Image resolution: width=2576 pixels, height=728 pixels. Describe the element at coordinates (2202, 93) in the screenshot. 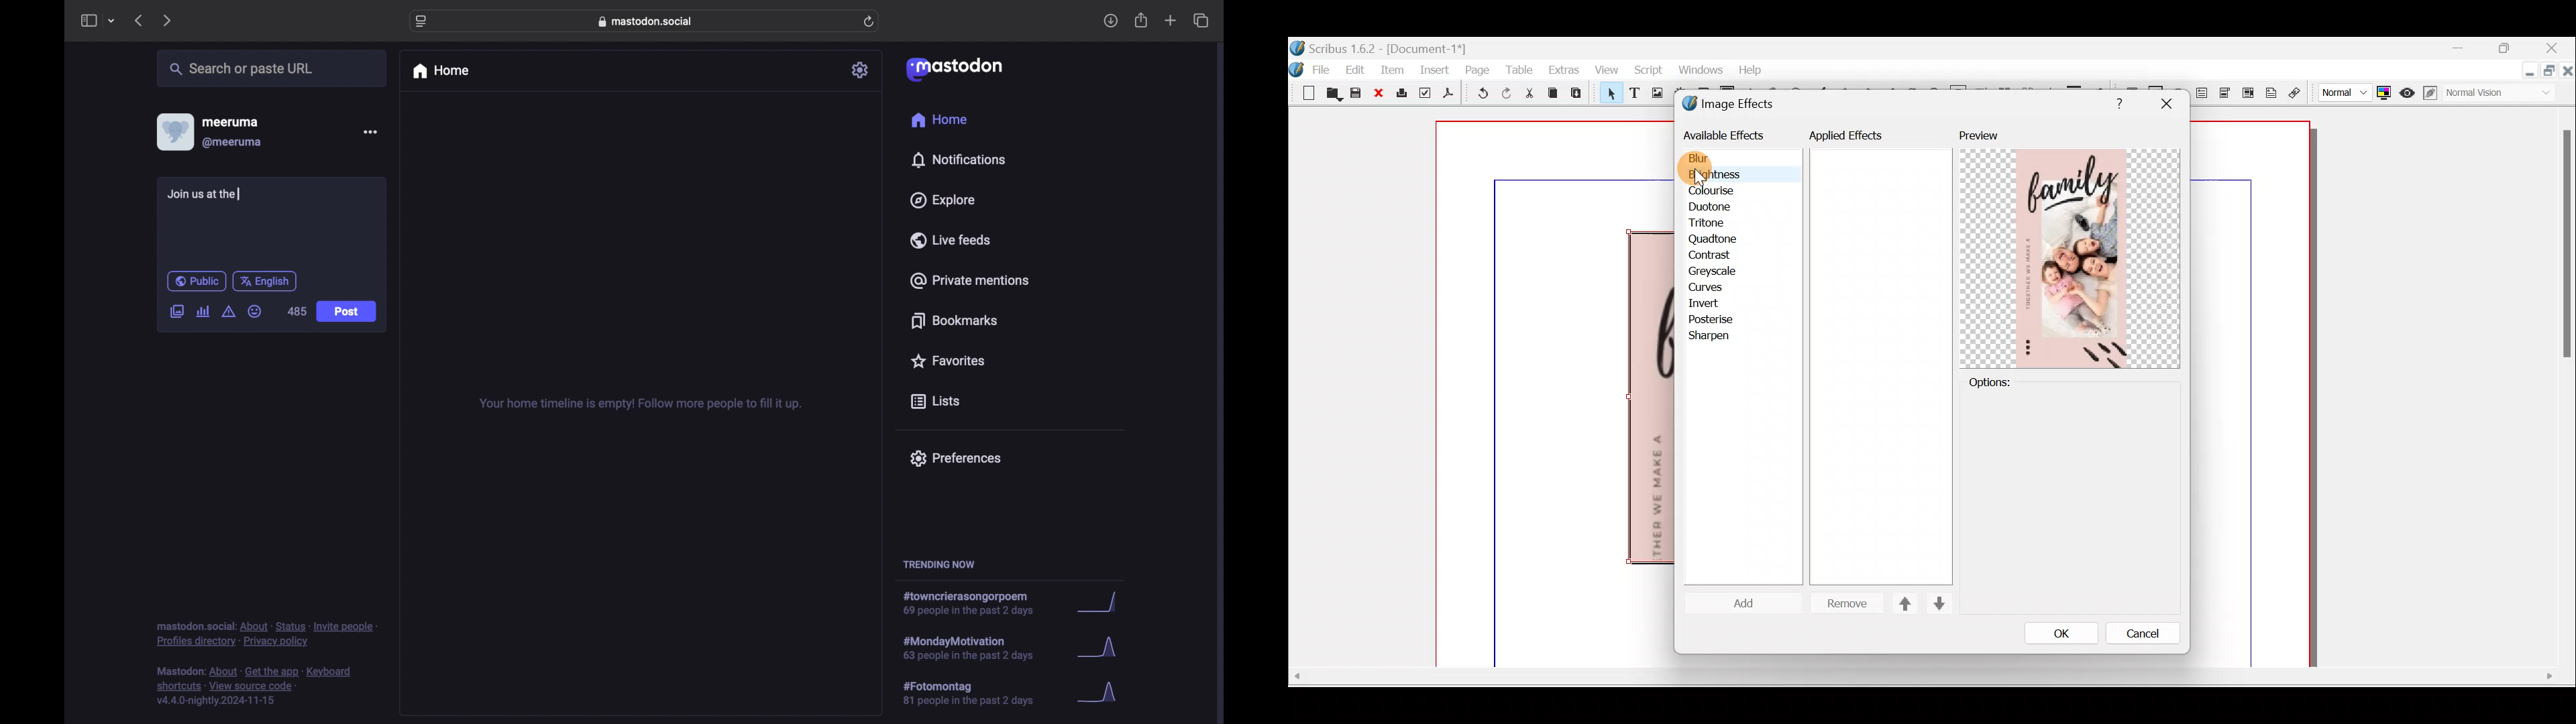

I see `PDF text field` at that location.